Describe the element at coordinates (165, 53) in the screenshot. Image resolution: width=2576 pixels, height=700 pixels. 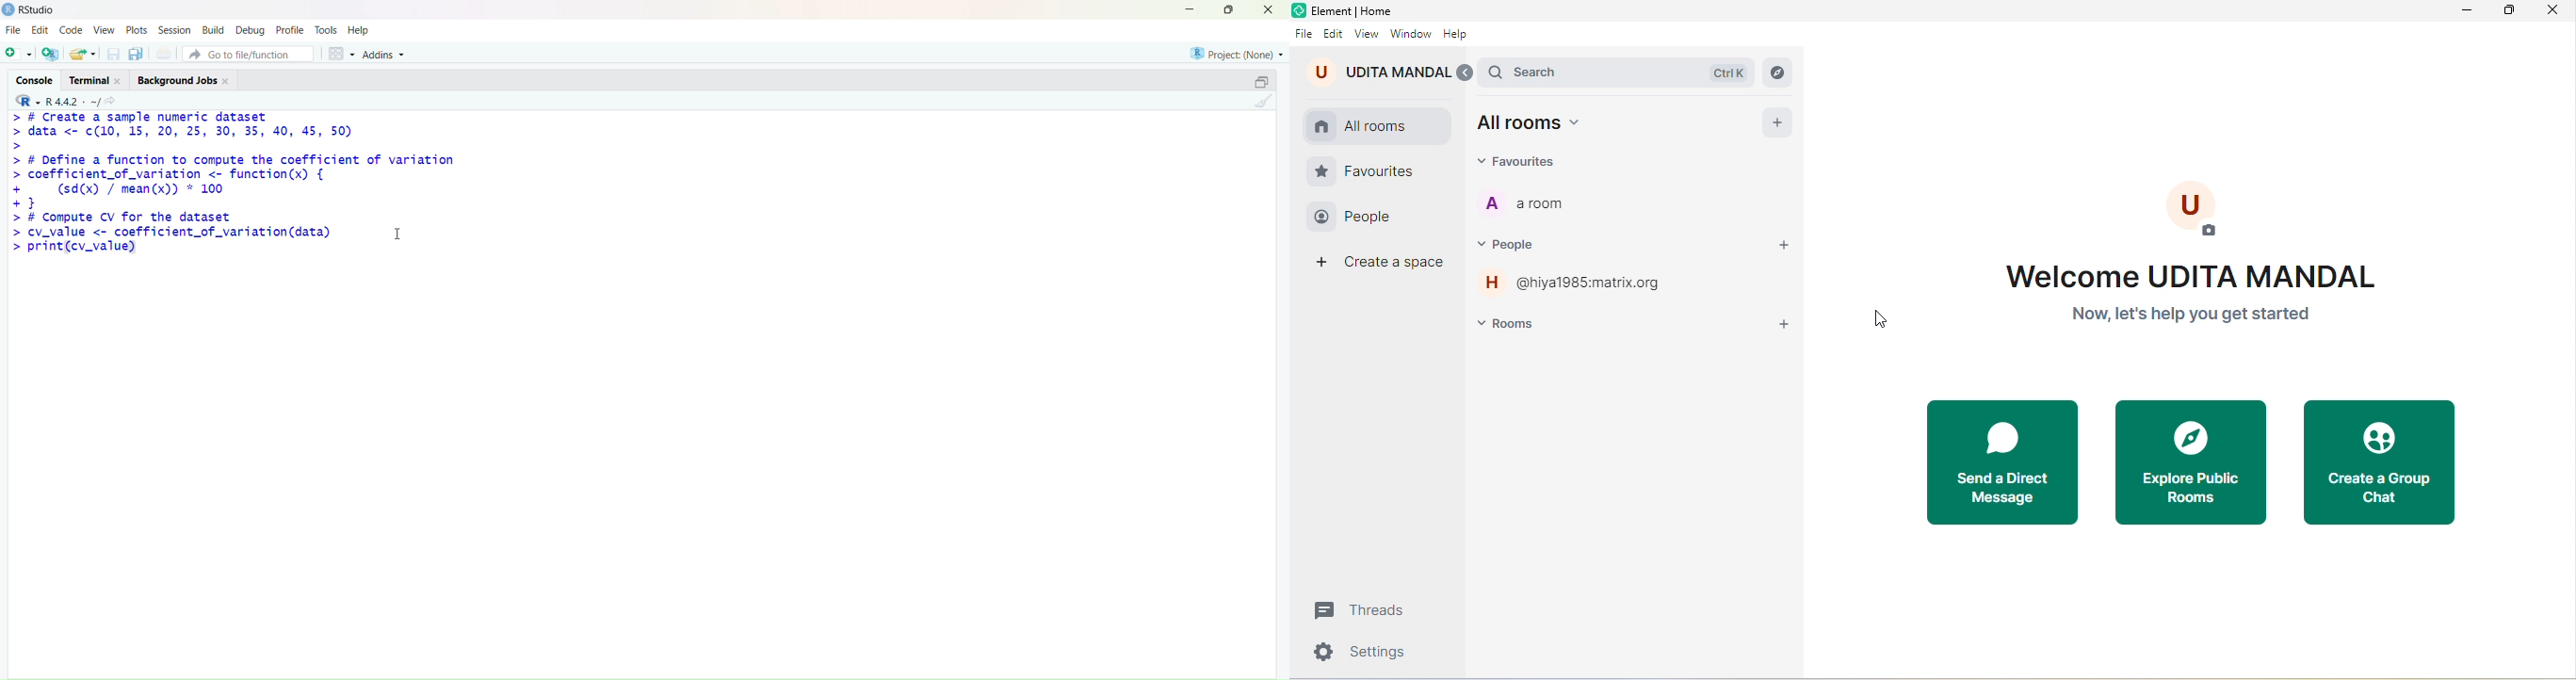
I see `print` at that location.